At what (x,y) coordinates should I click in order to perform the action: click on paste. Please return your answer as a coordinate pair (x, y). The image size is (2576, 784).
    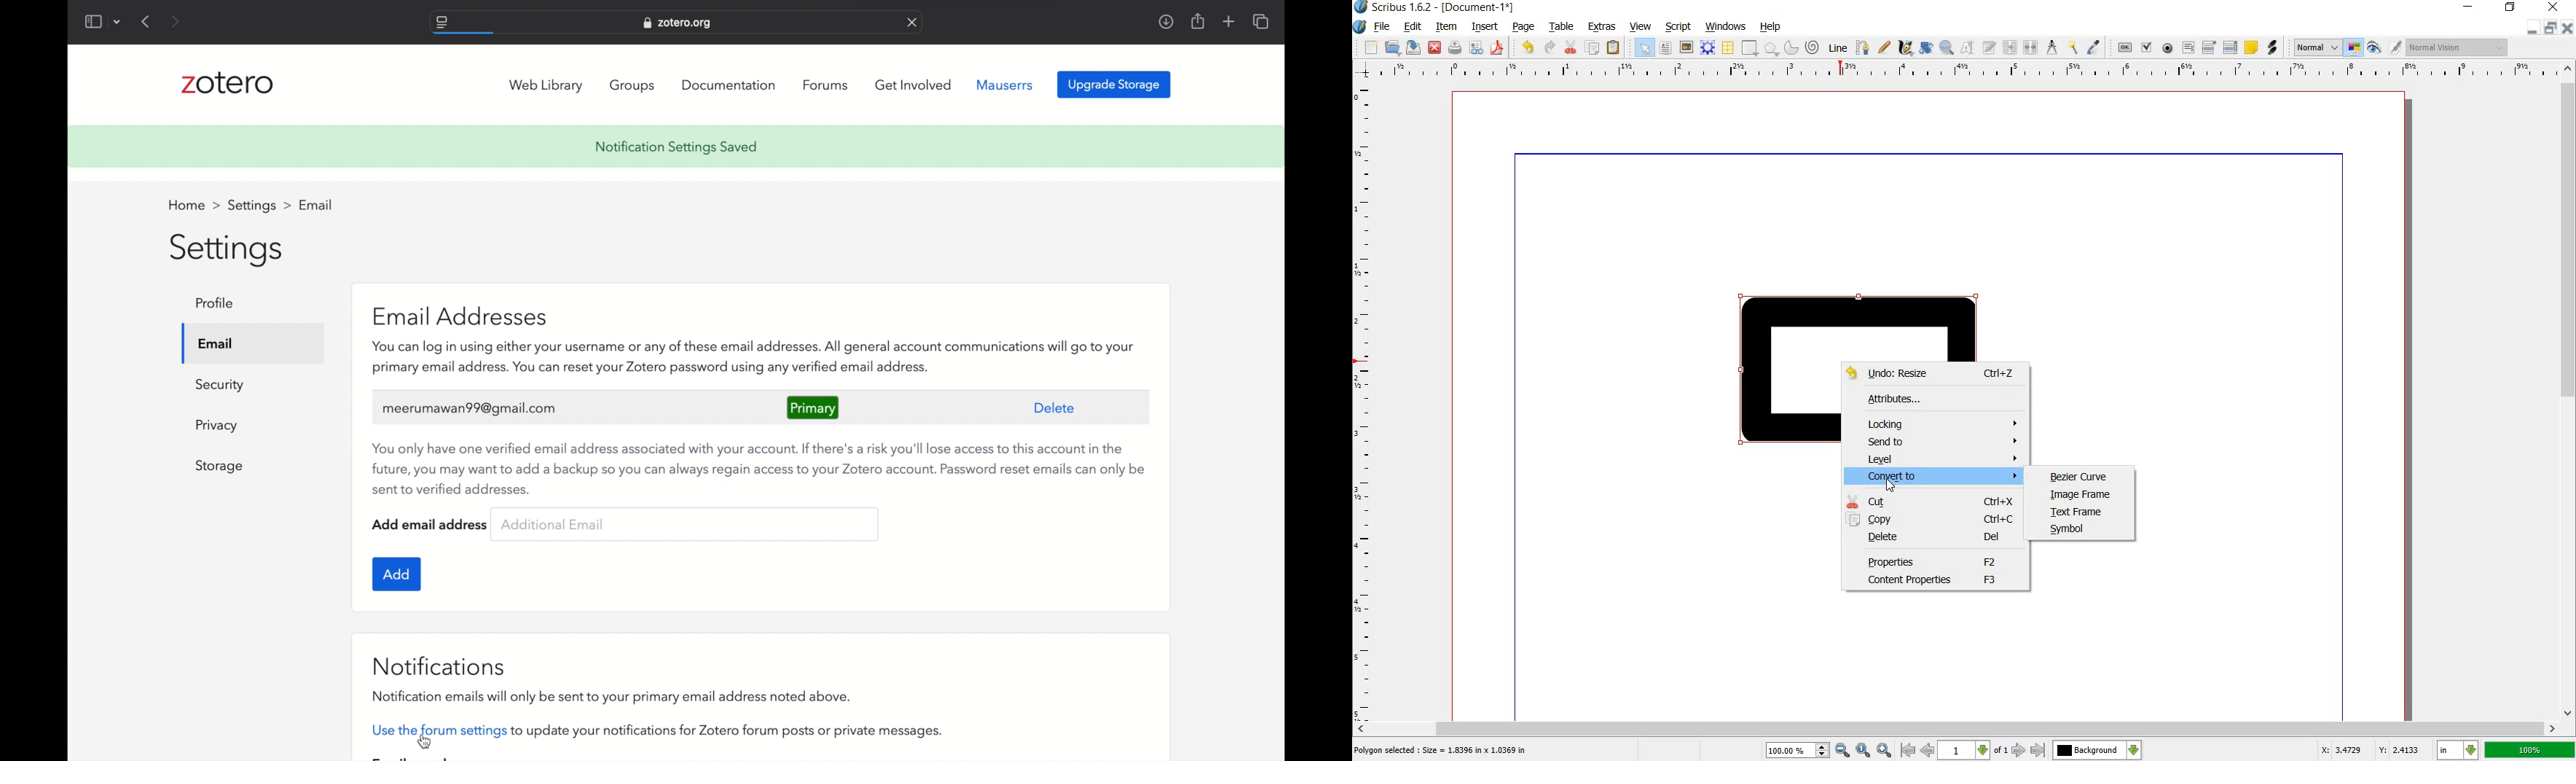
    Looking at the image, I should click on (1614, 48).